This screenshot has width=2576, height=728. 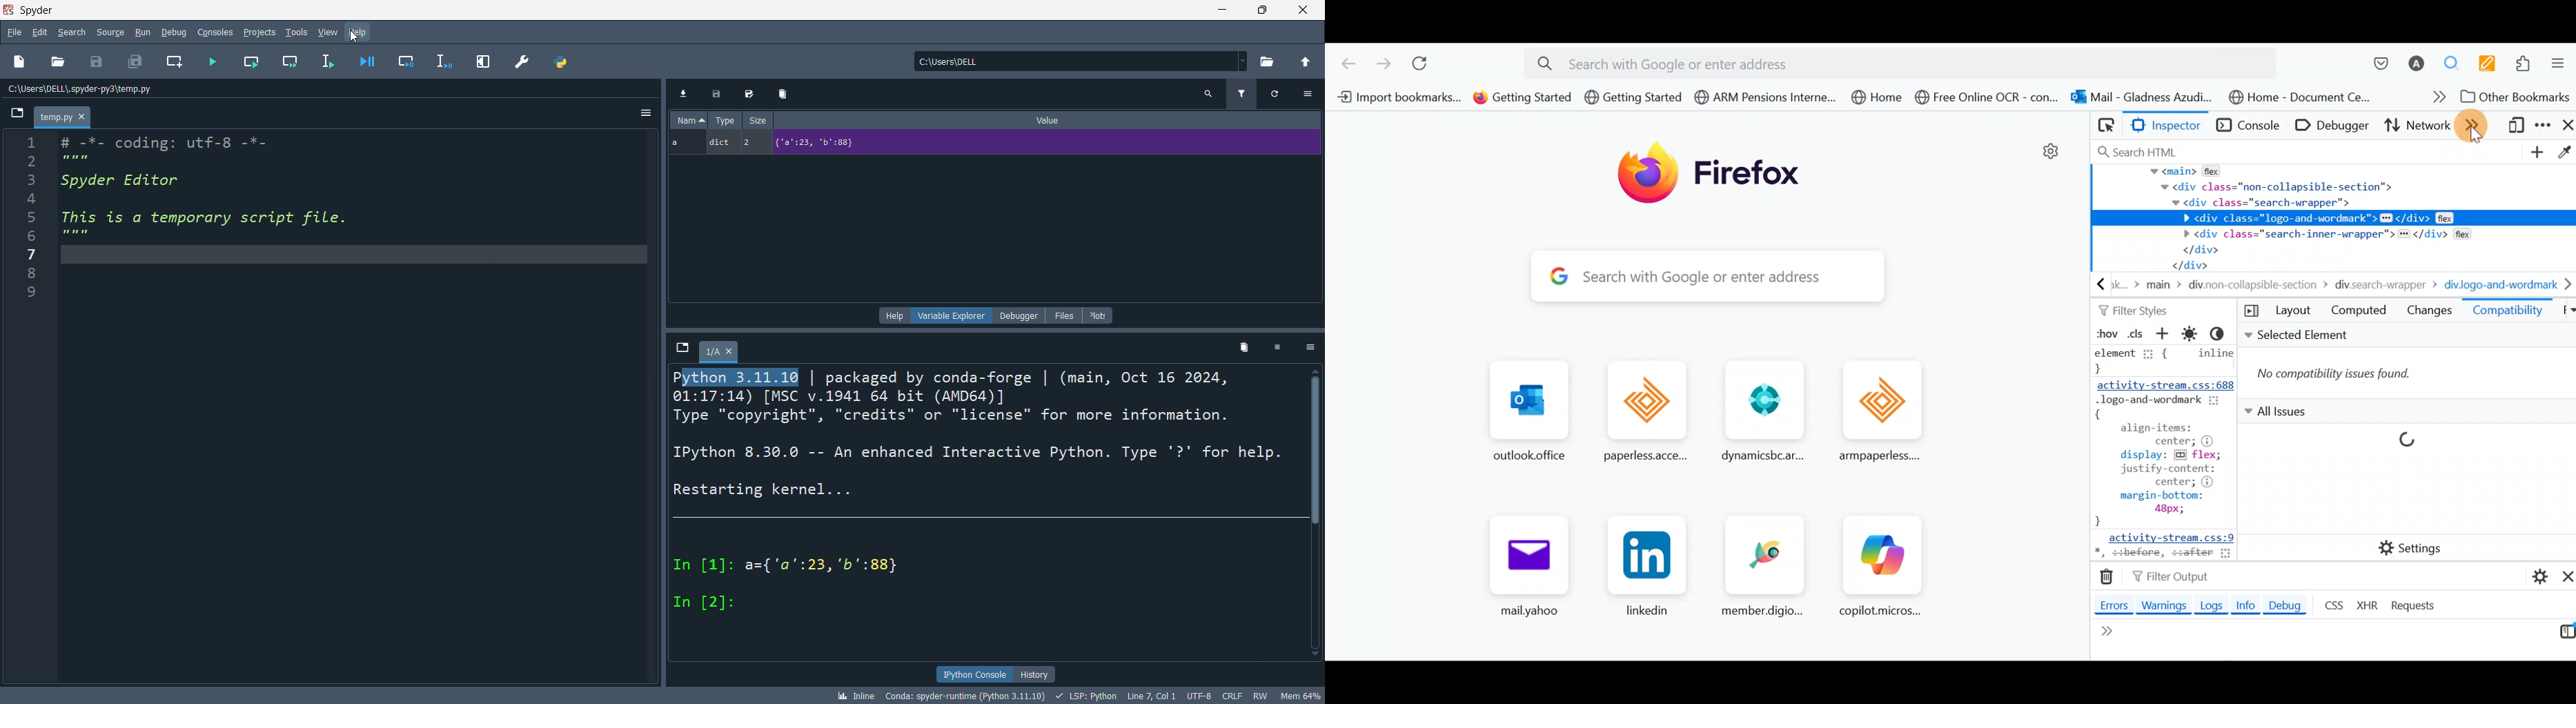 What do you see at coordinates (523, 61) in the screenshot?
I see `preferences` at bounding box center [523, 61].